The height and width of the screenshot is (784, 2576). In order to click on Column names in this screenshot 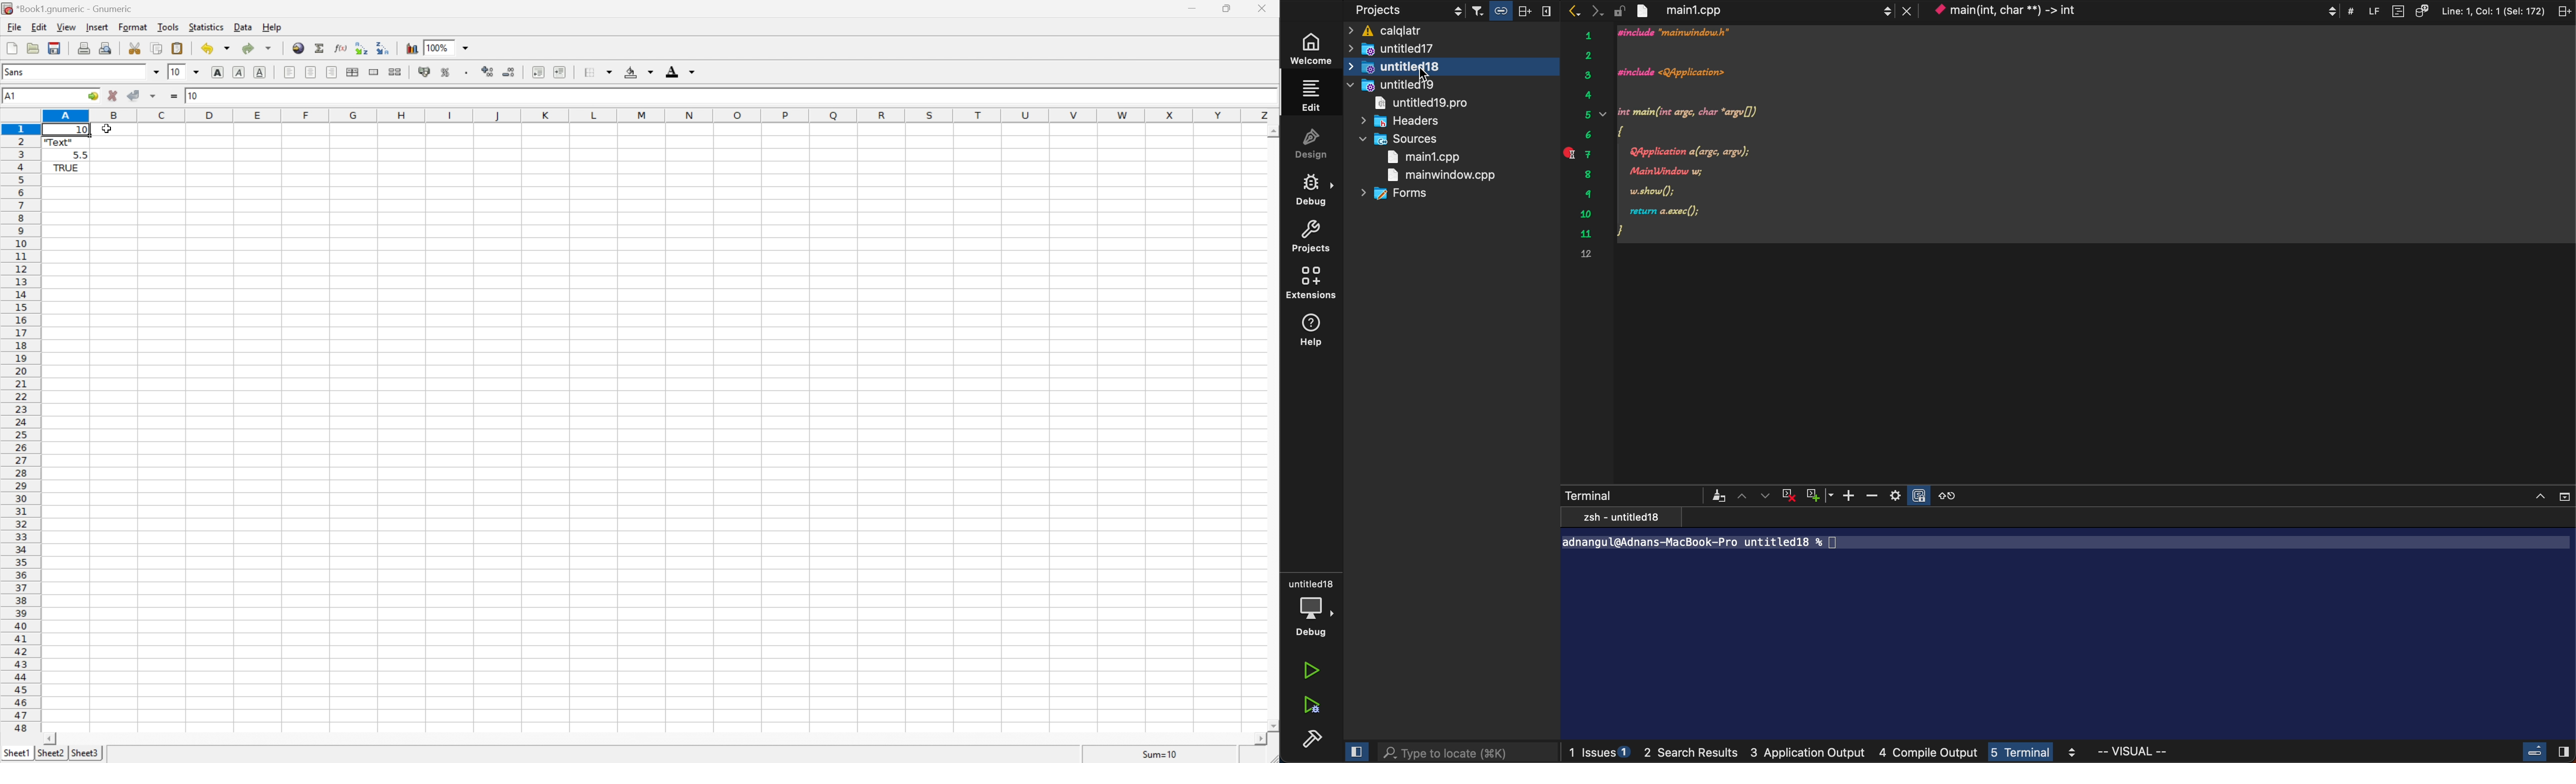, I will do `click(660, 116)`.